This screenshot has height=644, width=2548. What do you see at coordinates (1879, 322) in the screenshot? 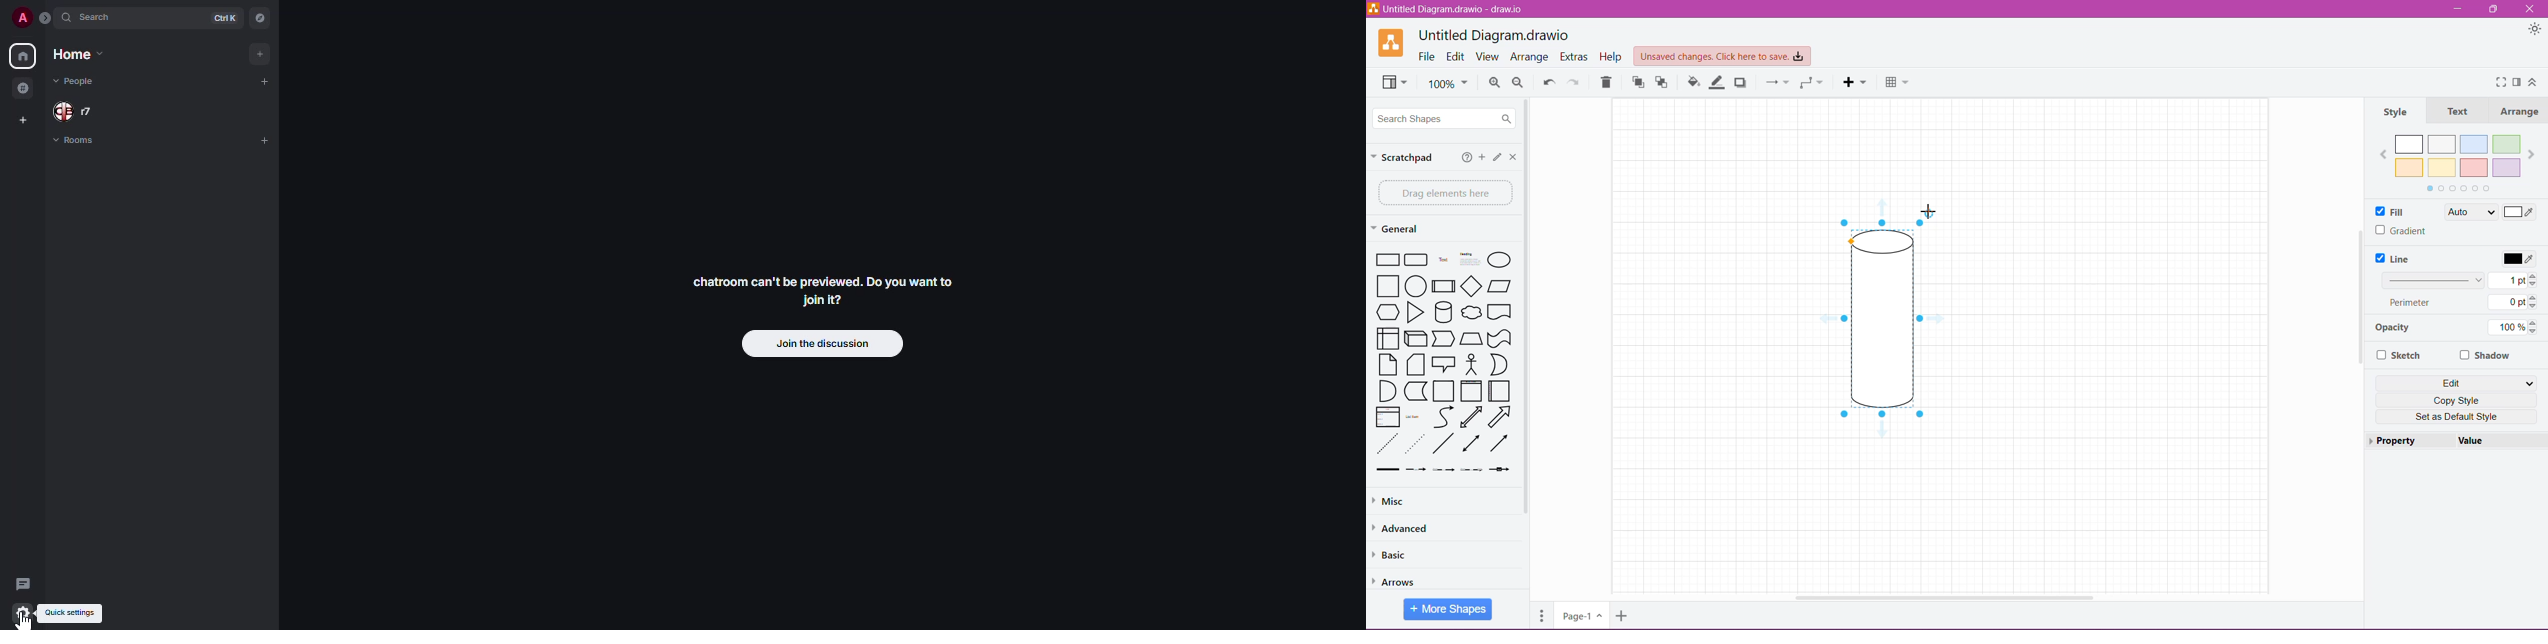
I see `Selected Image to be rotated by 45 degree` at bounding box center [1879, 322].